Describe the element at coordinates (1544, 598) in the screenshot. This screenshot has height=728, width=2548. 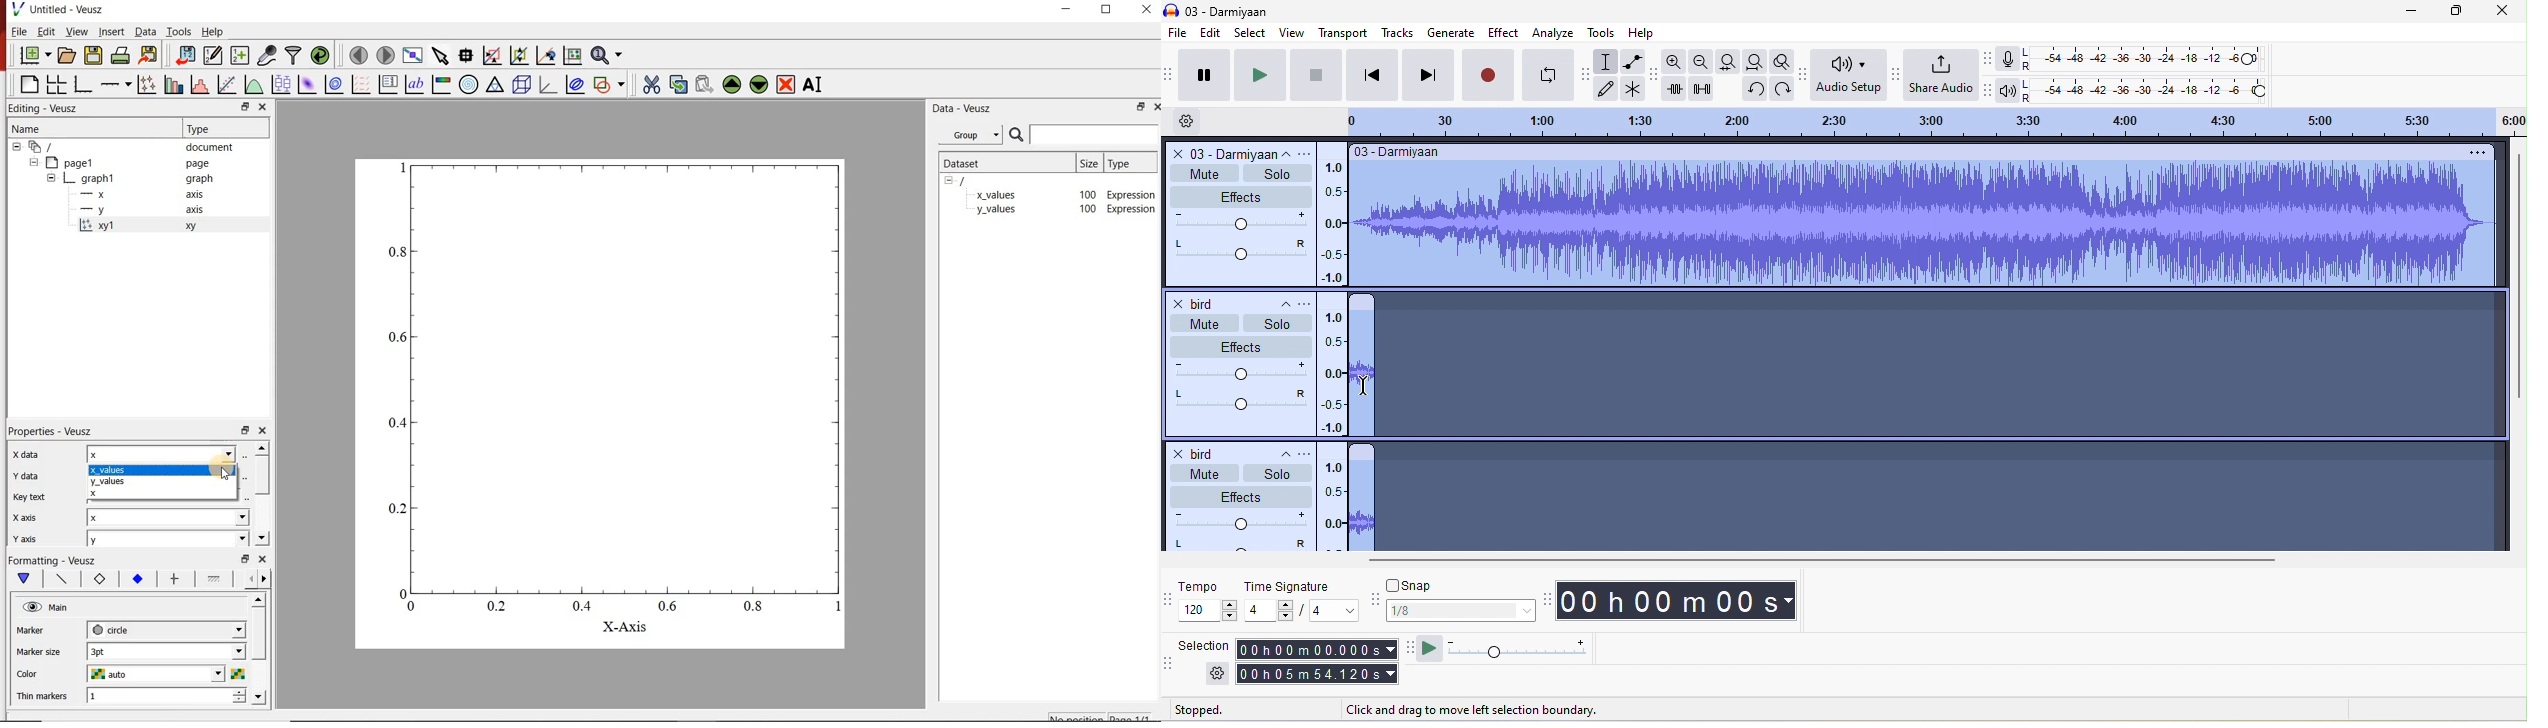
I see `audacity time toolbar` at that location.